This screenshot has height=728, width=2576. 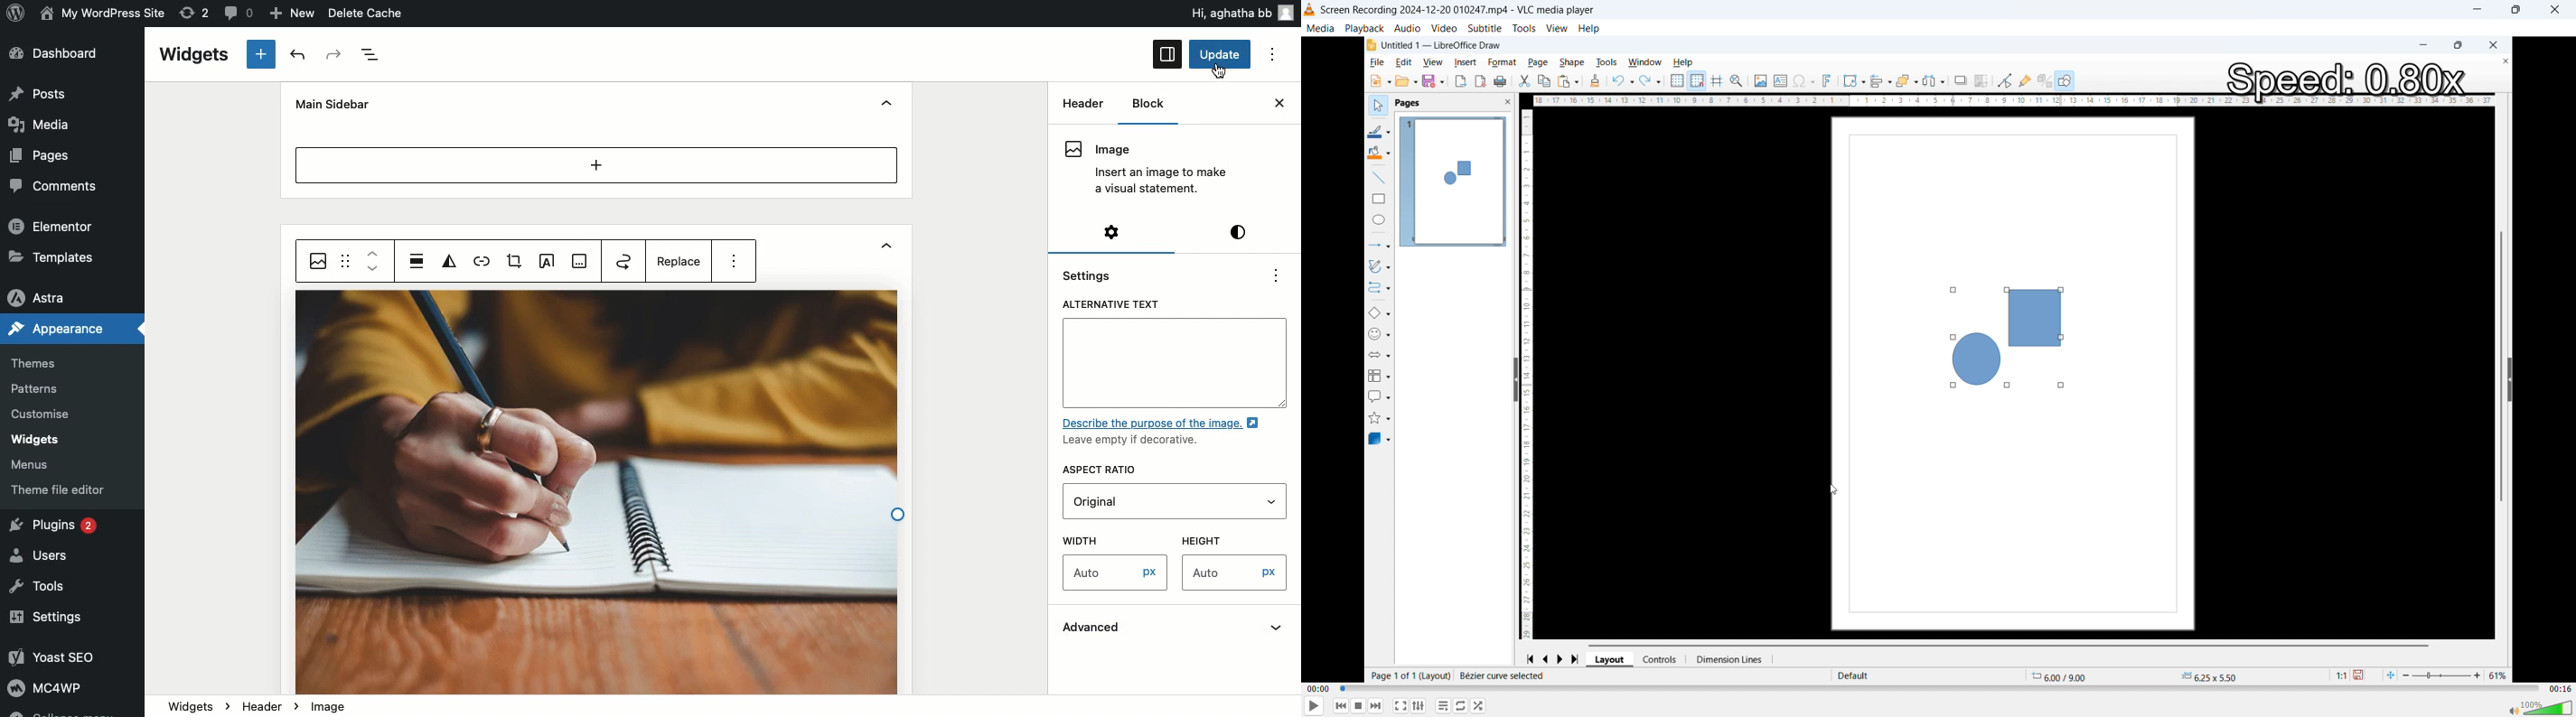 I want to click on Redo, so click(x=335, y=55).